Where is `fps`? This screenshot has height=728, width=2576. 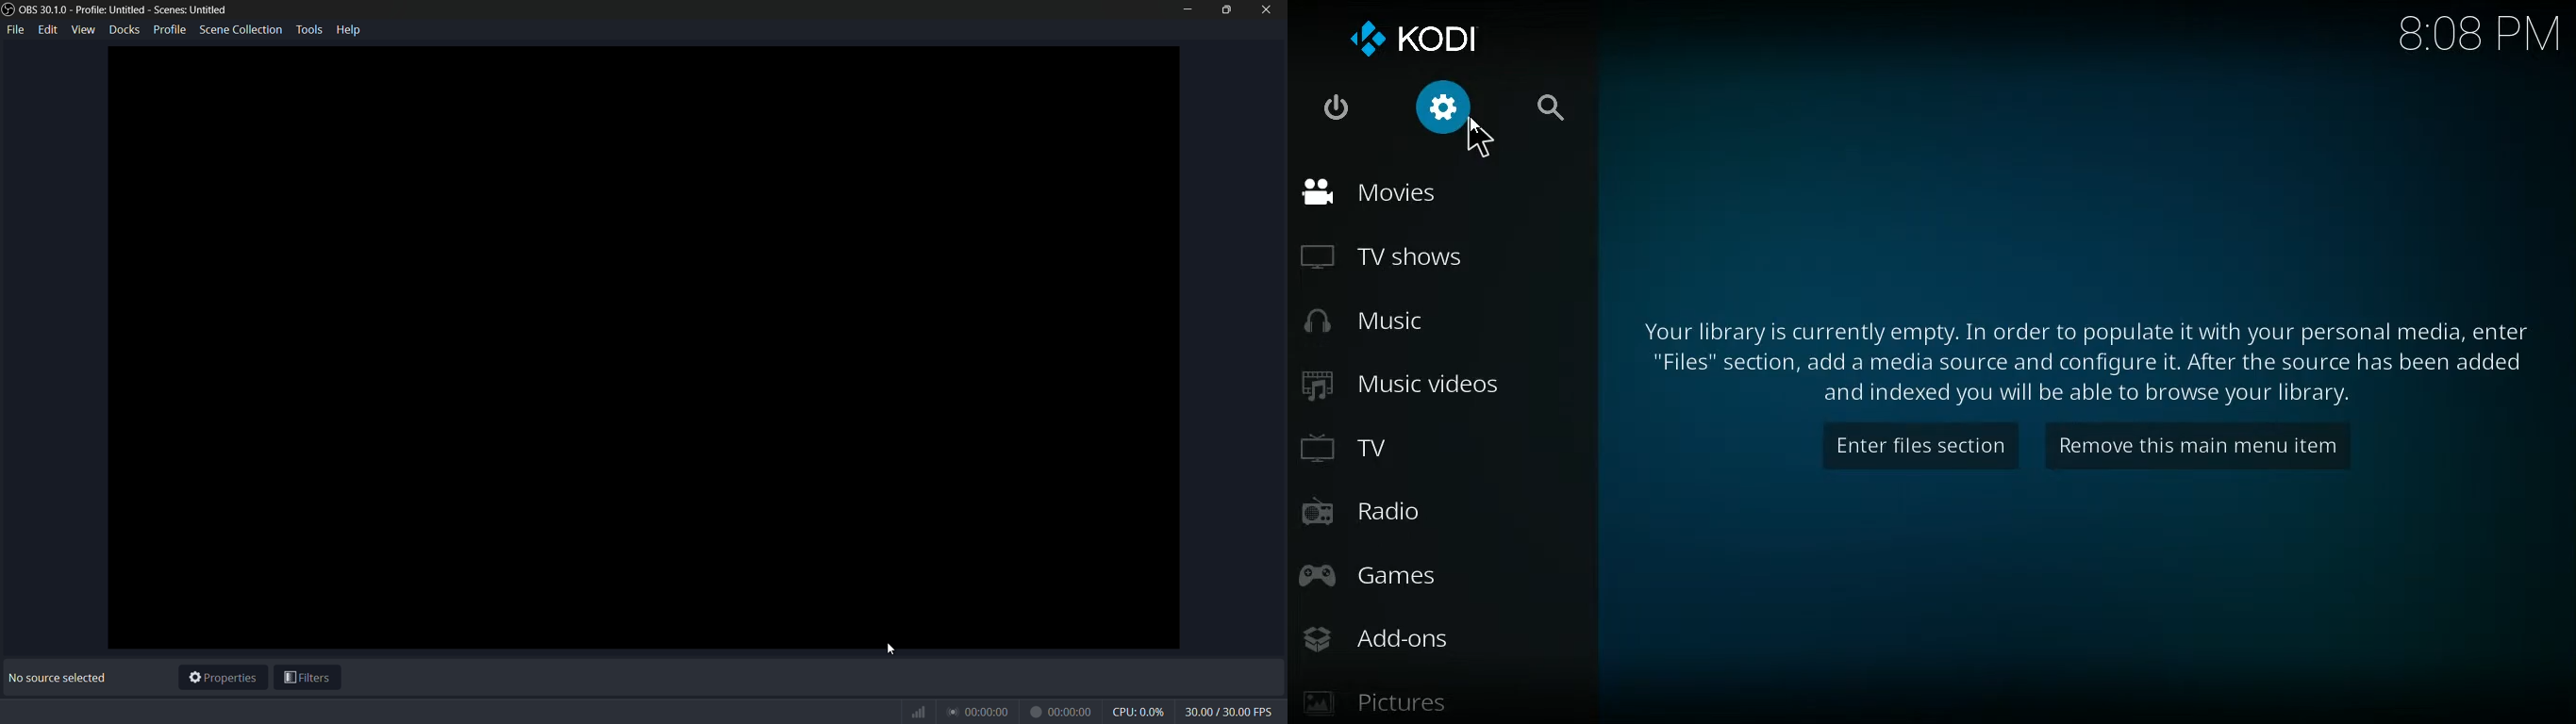 fps is located at coordinates (1230, 713).